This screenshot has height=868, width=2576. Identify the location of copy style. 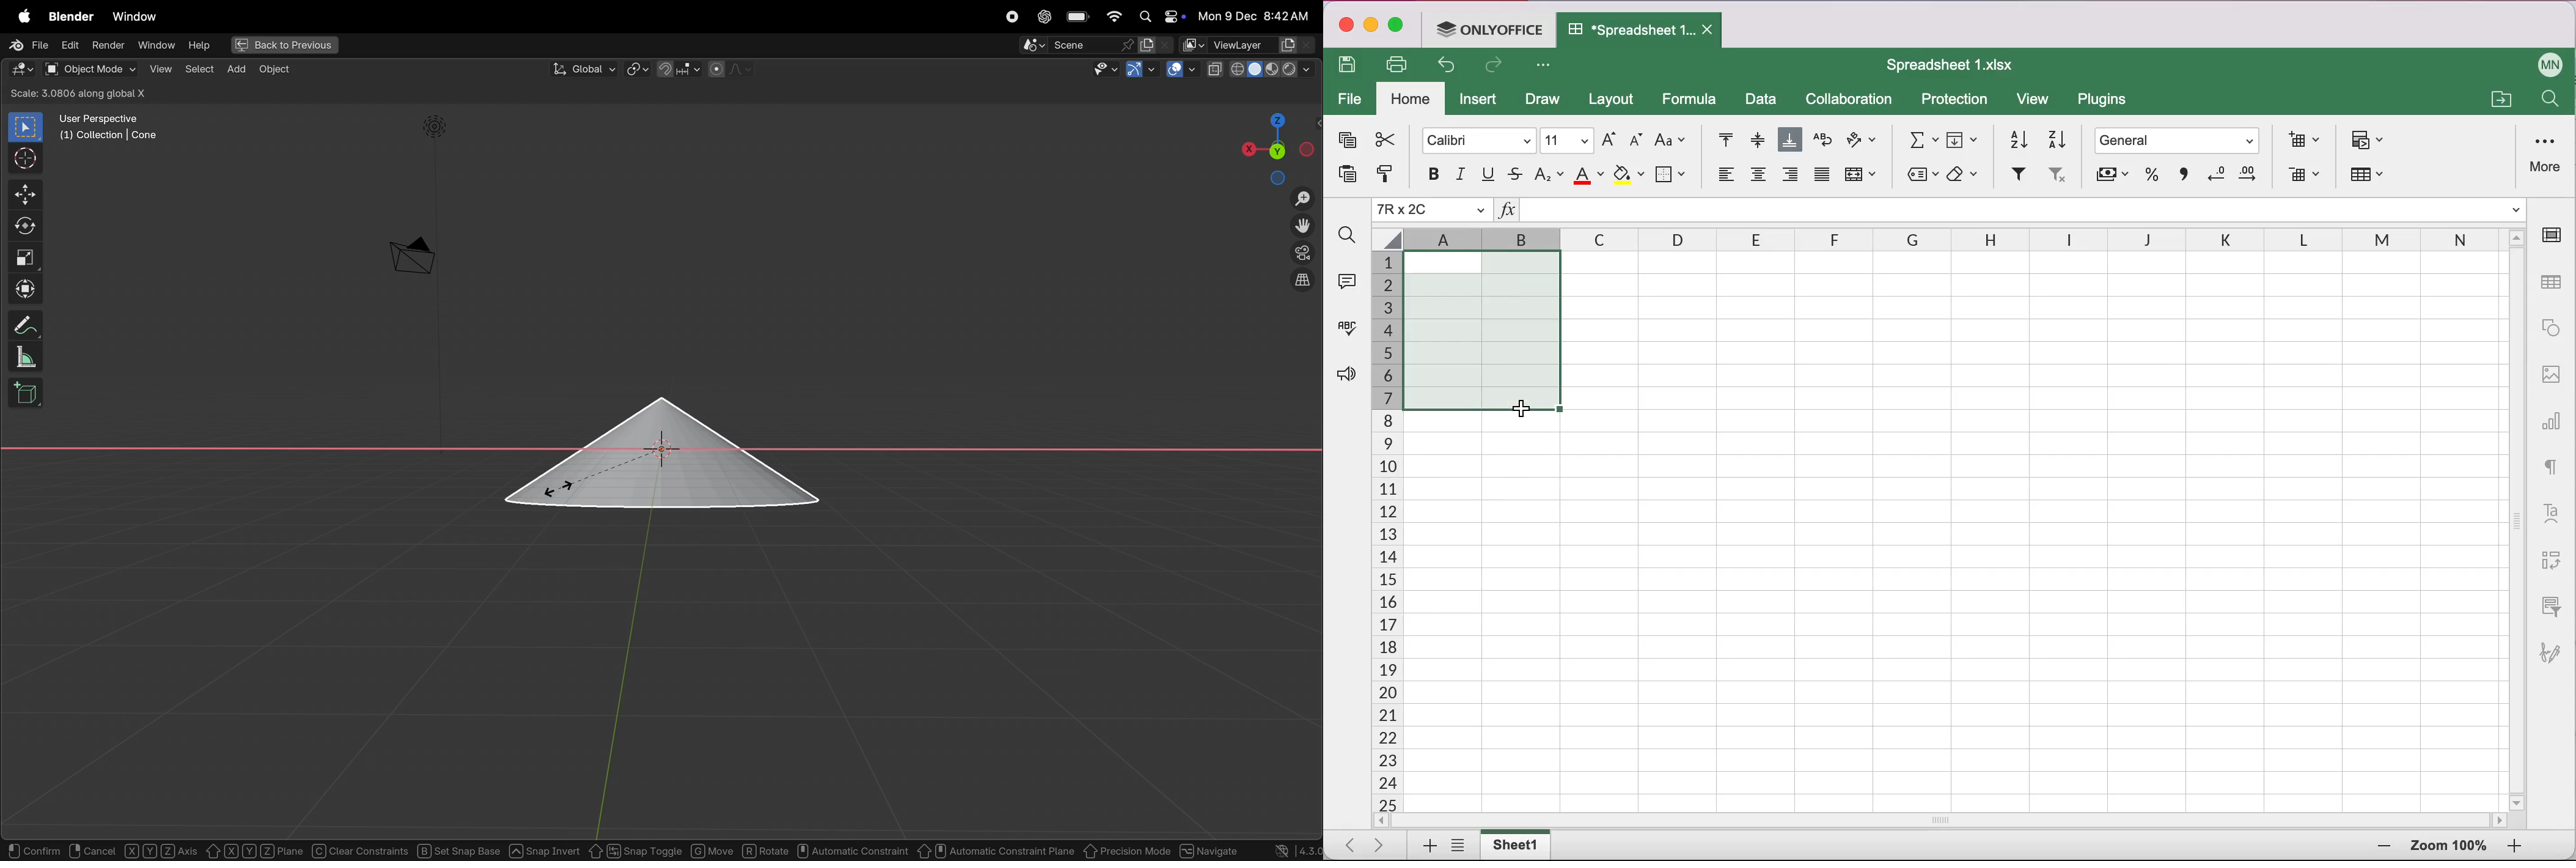
(1384, 178).